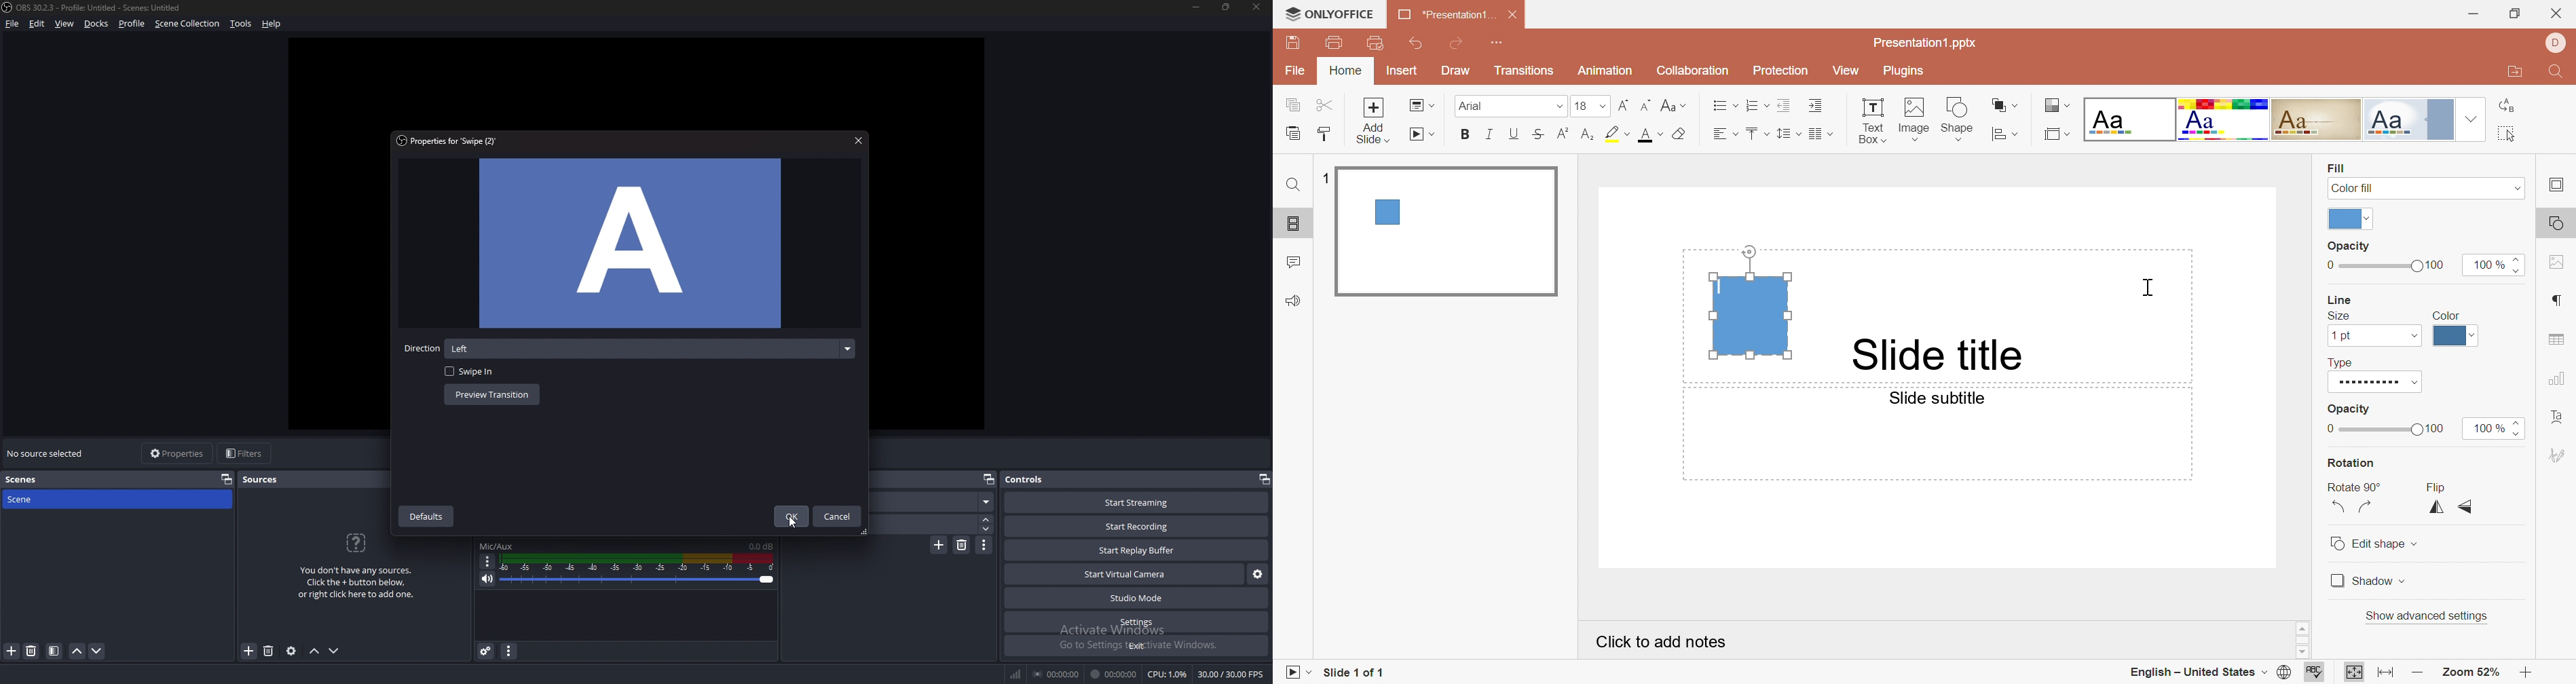 This screenshot has height=700, width=2576. Describe the element at coordinates (8, 9) in the screenshot. I see `obs logo` at that location.